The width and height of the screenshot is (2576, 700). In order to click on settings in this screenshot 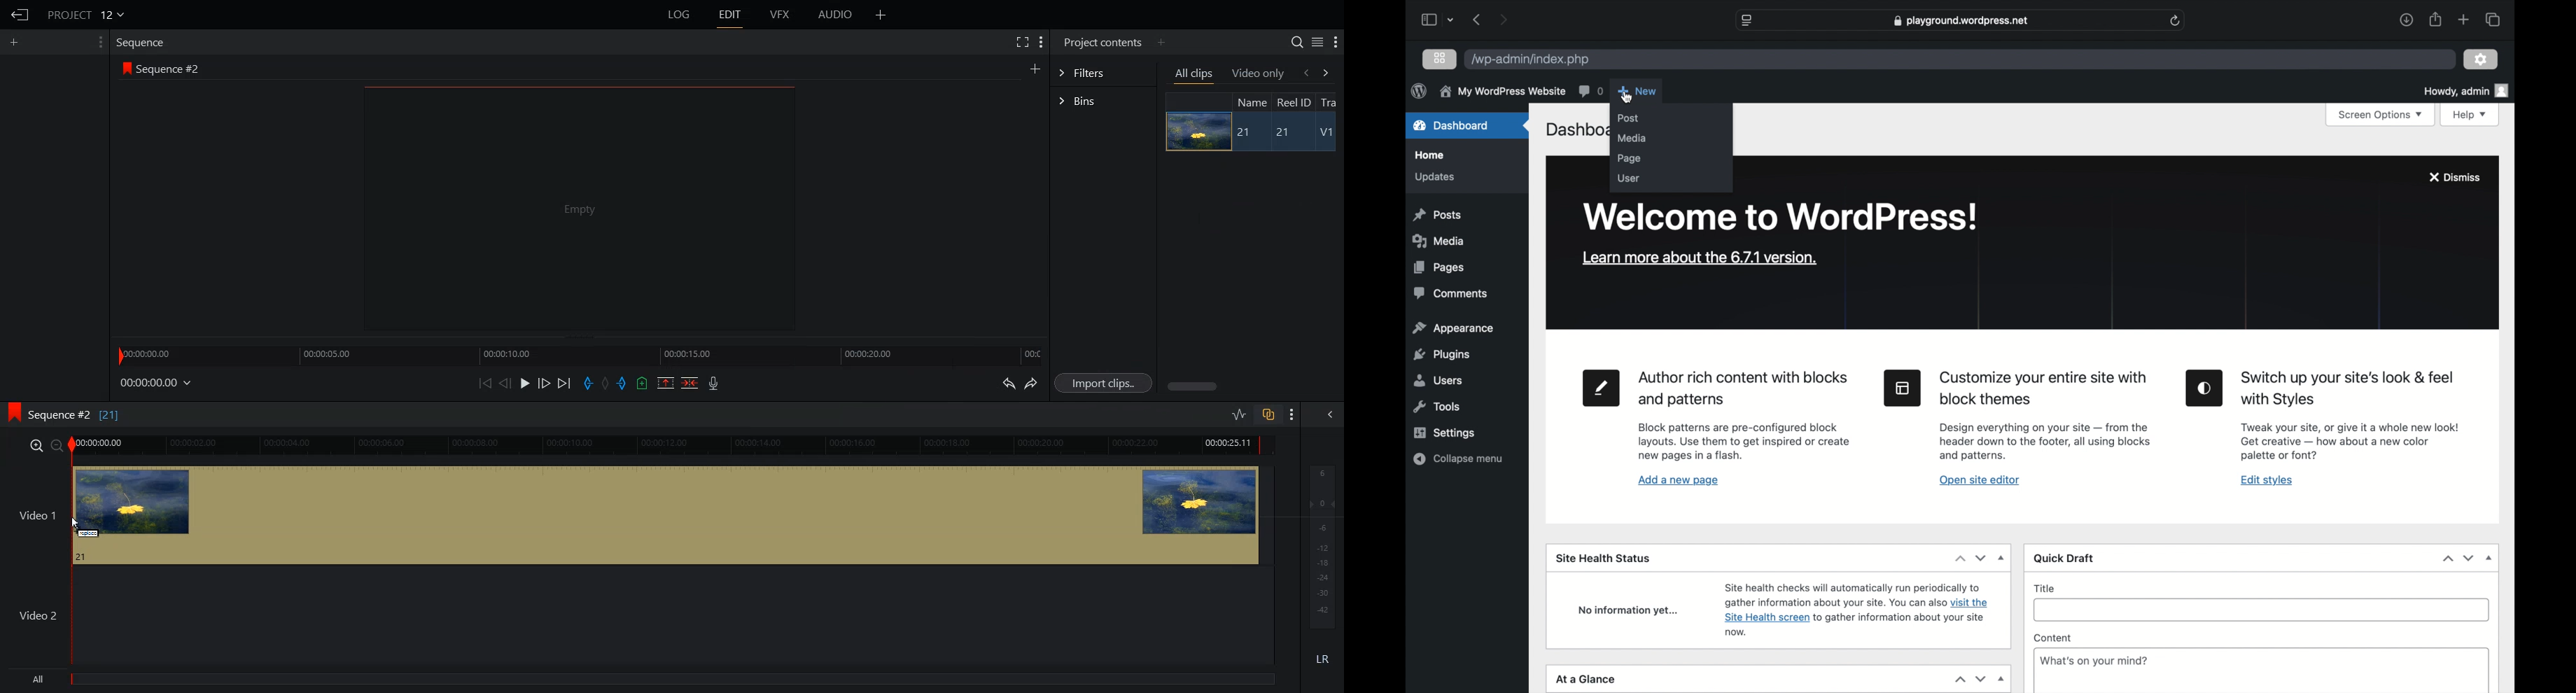, I will do `click(2481, 60)`.